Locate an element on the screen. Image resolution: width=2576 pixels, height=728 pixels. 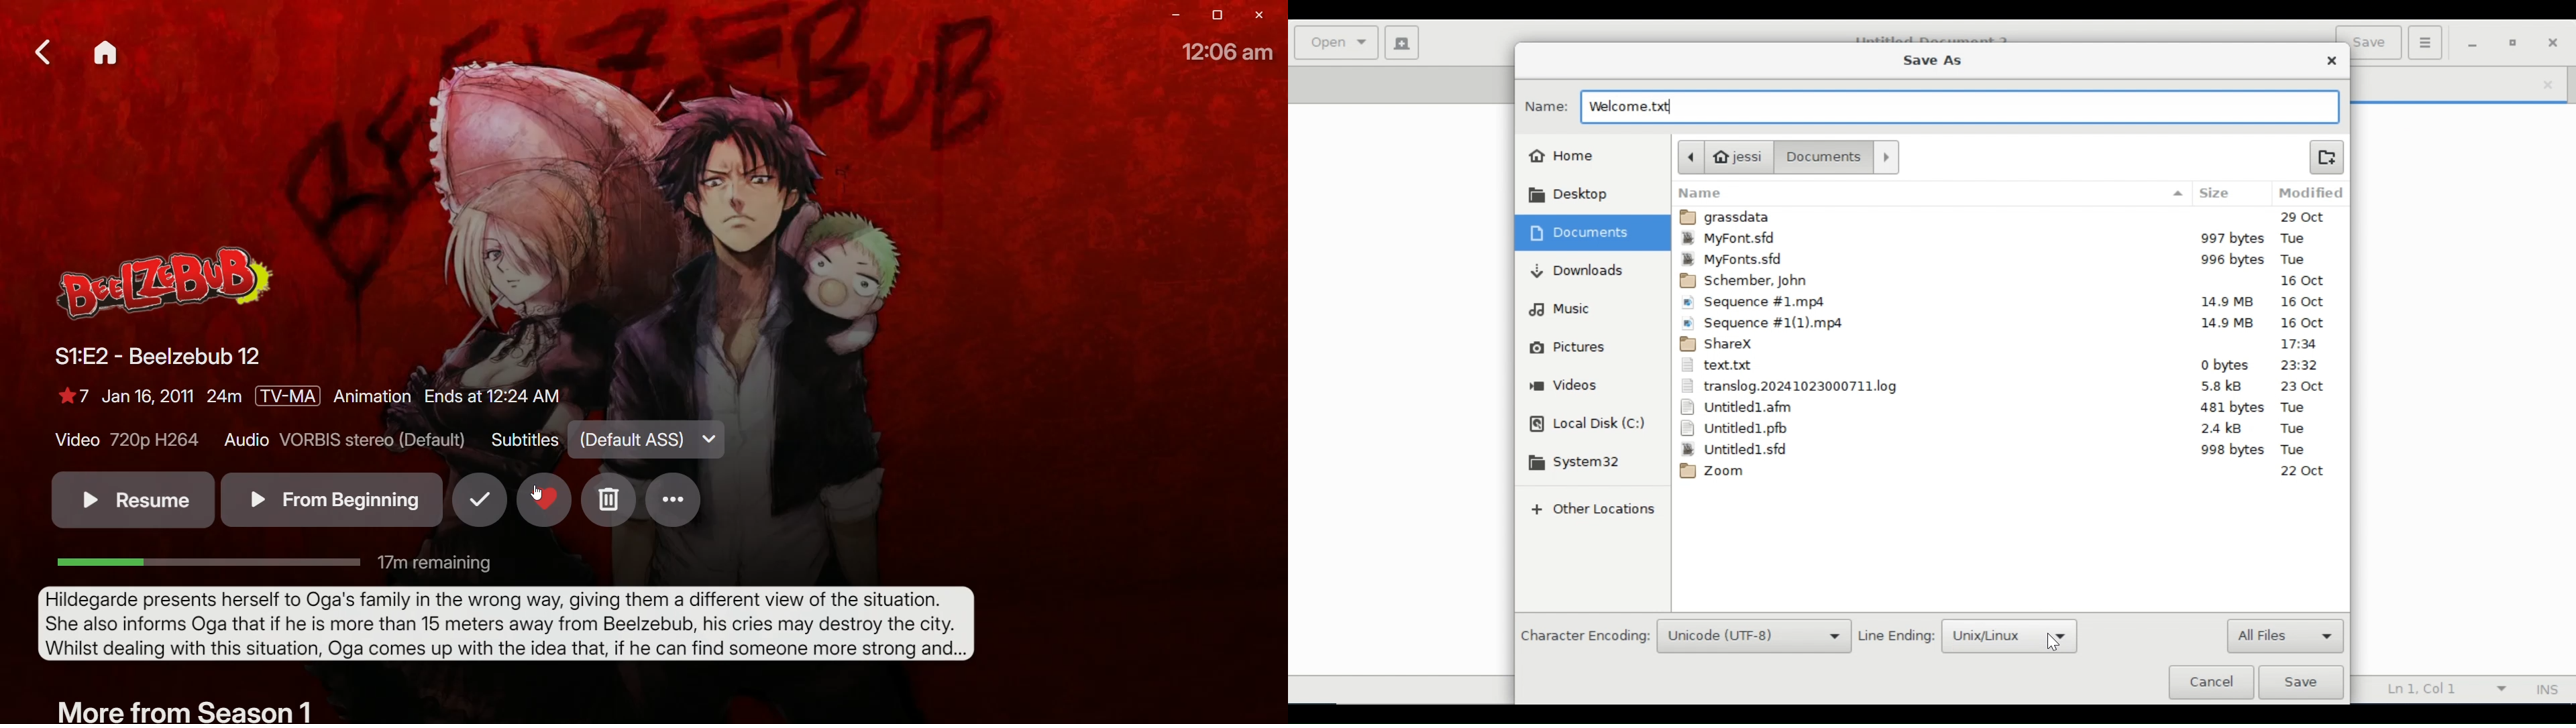
Favorite is located at coordinates (543, 520).